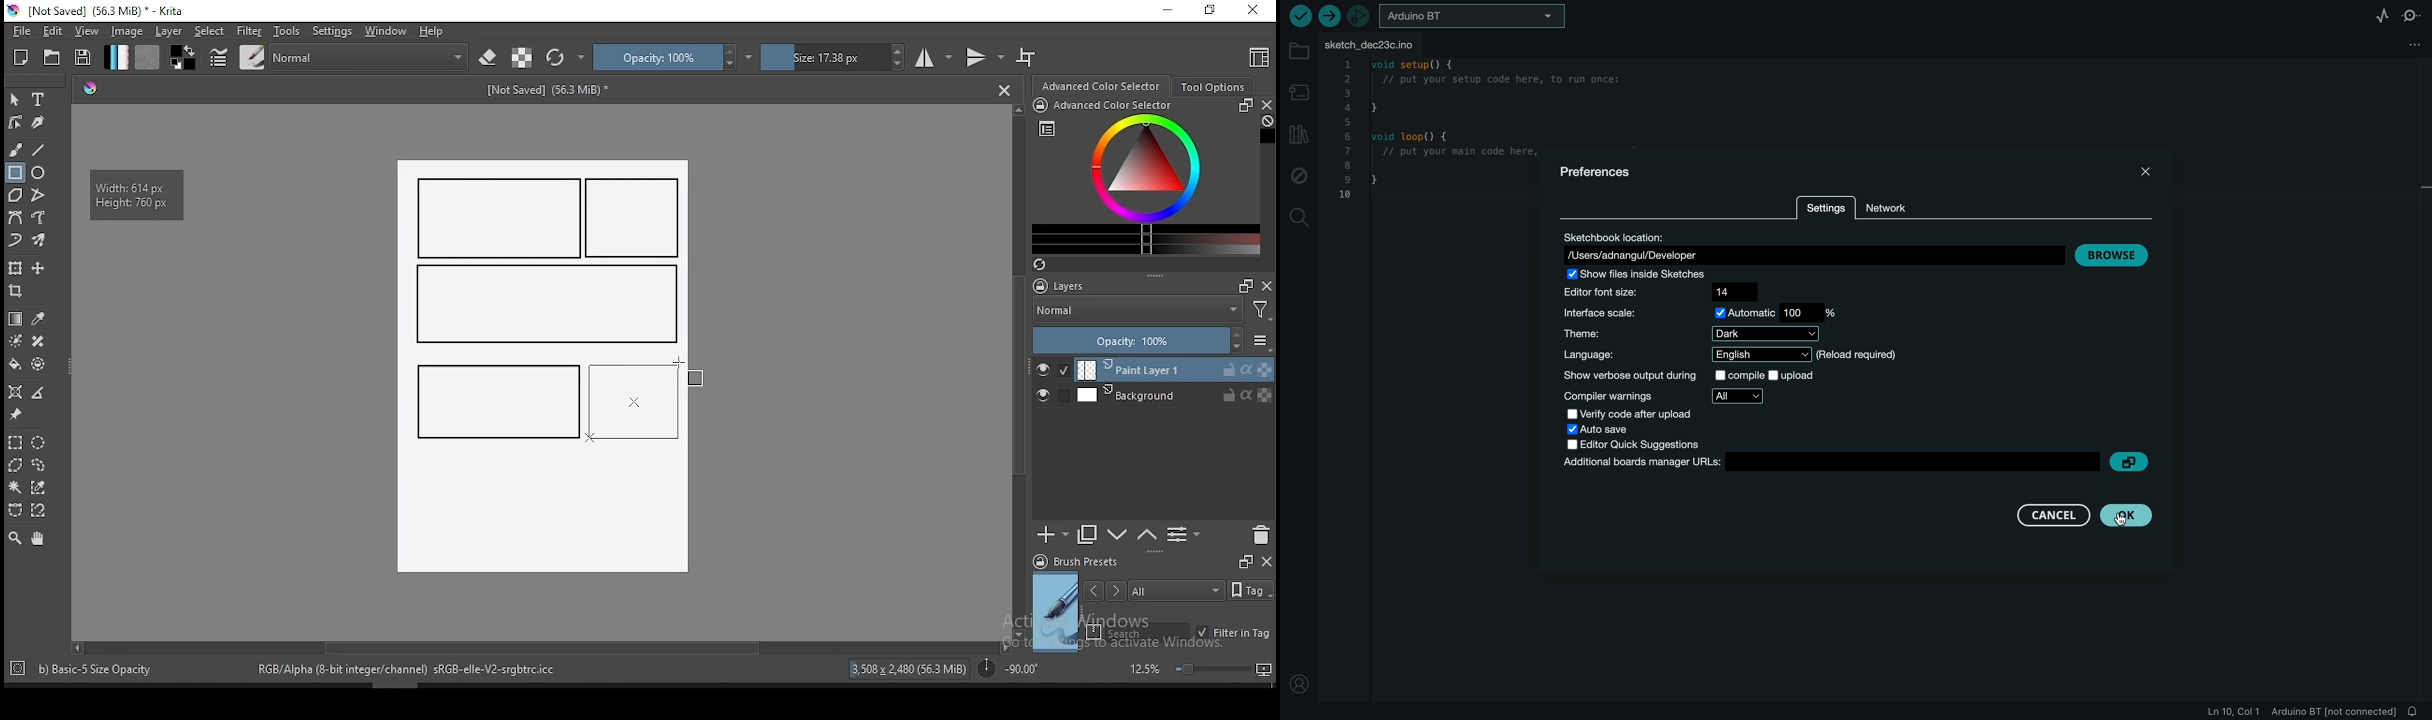  I want to click on image, so click(126, 31).